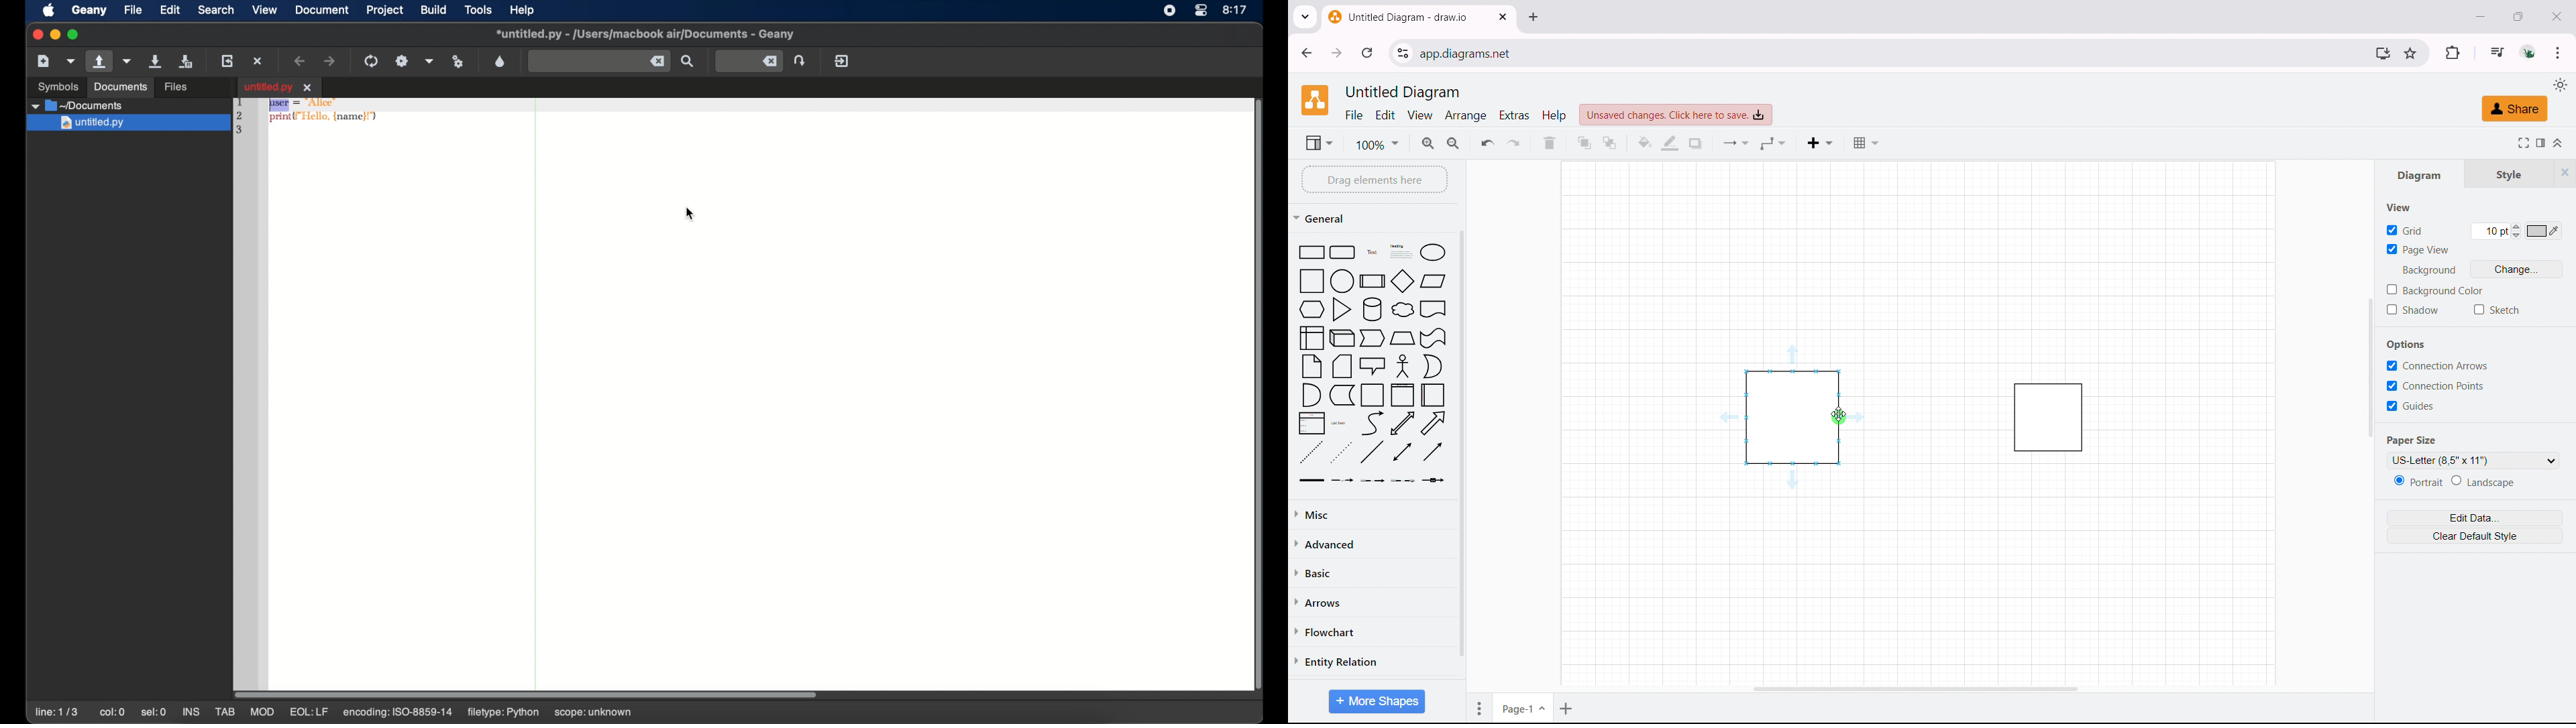  I want to click on extras, so click(1515, 115).